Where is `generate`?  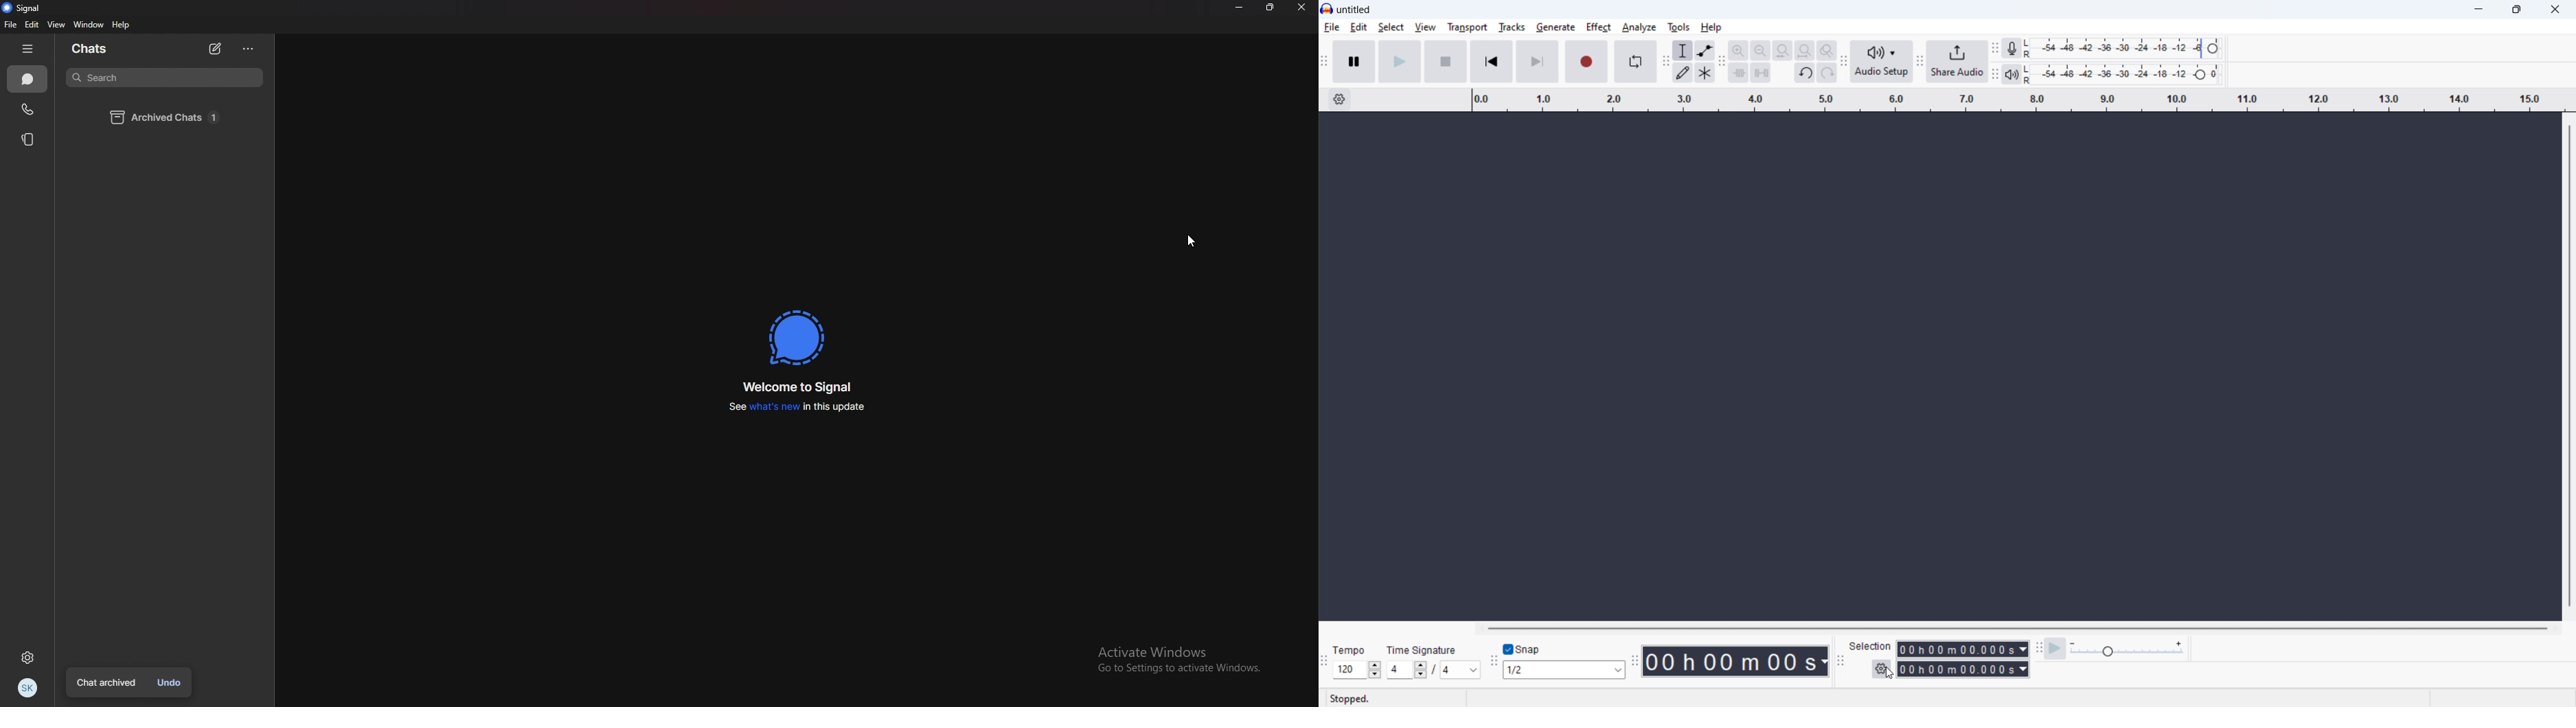
generate is located at coordinates (1555, 27).